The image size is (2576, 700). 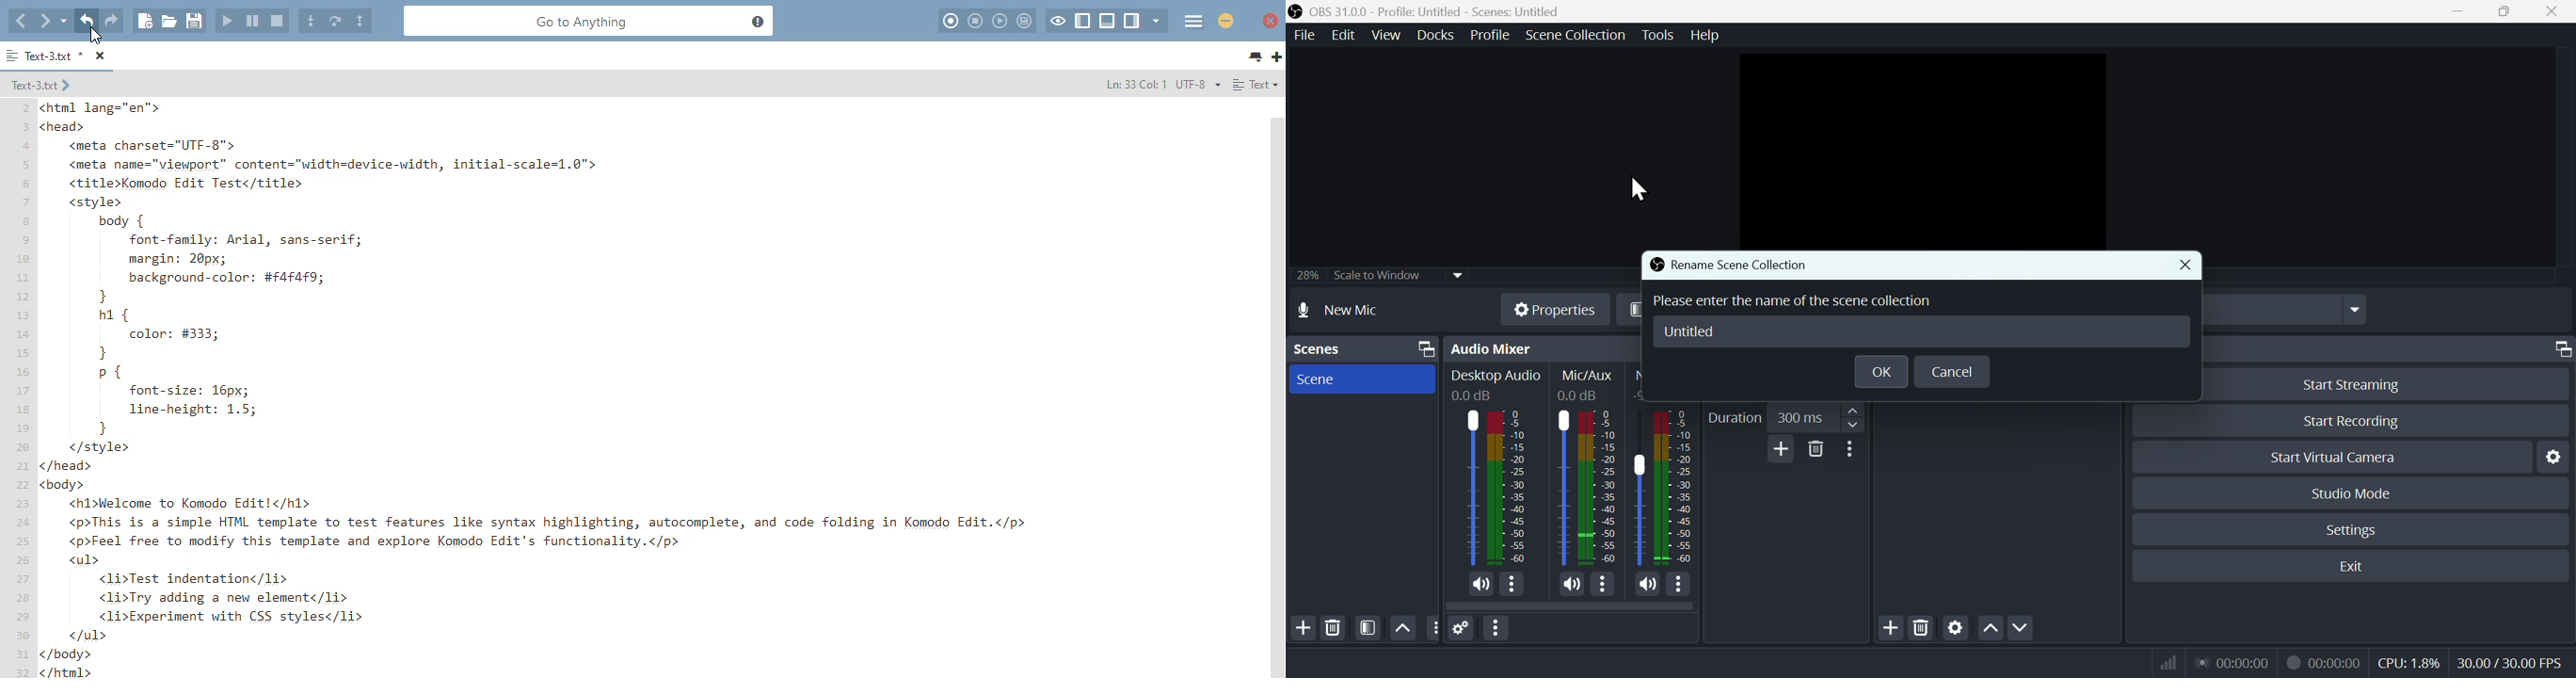 What do you see at coordinates (1382, 38) in the screenshot?
I see `View` at bounding box center [1382, 38].